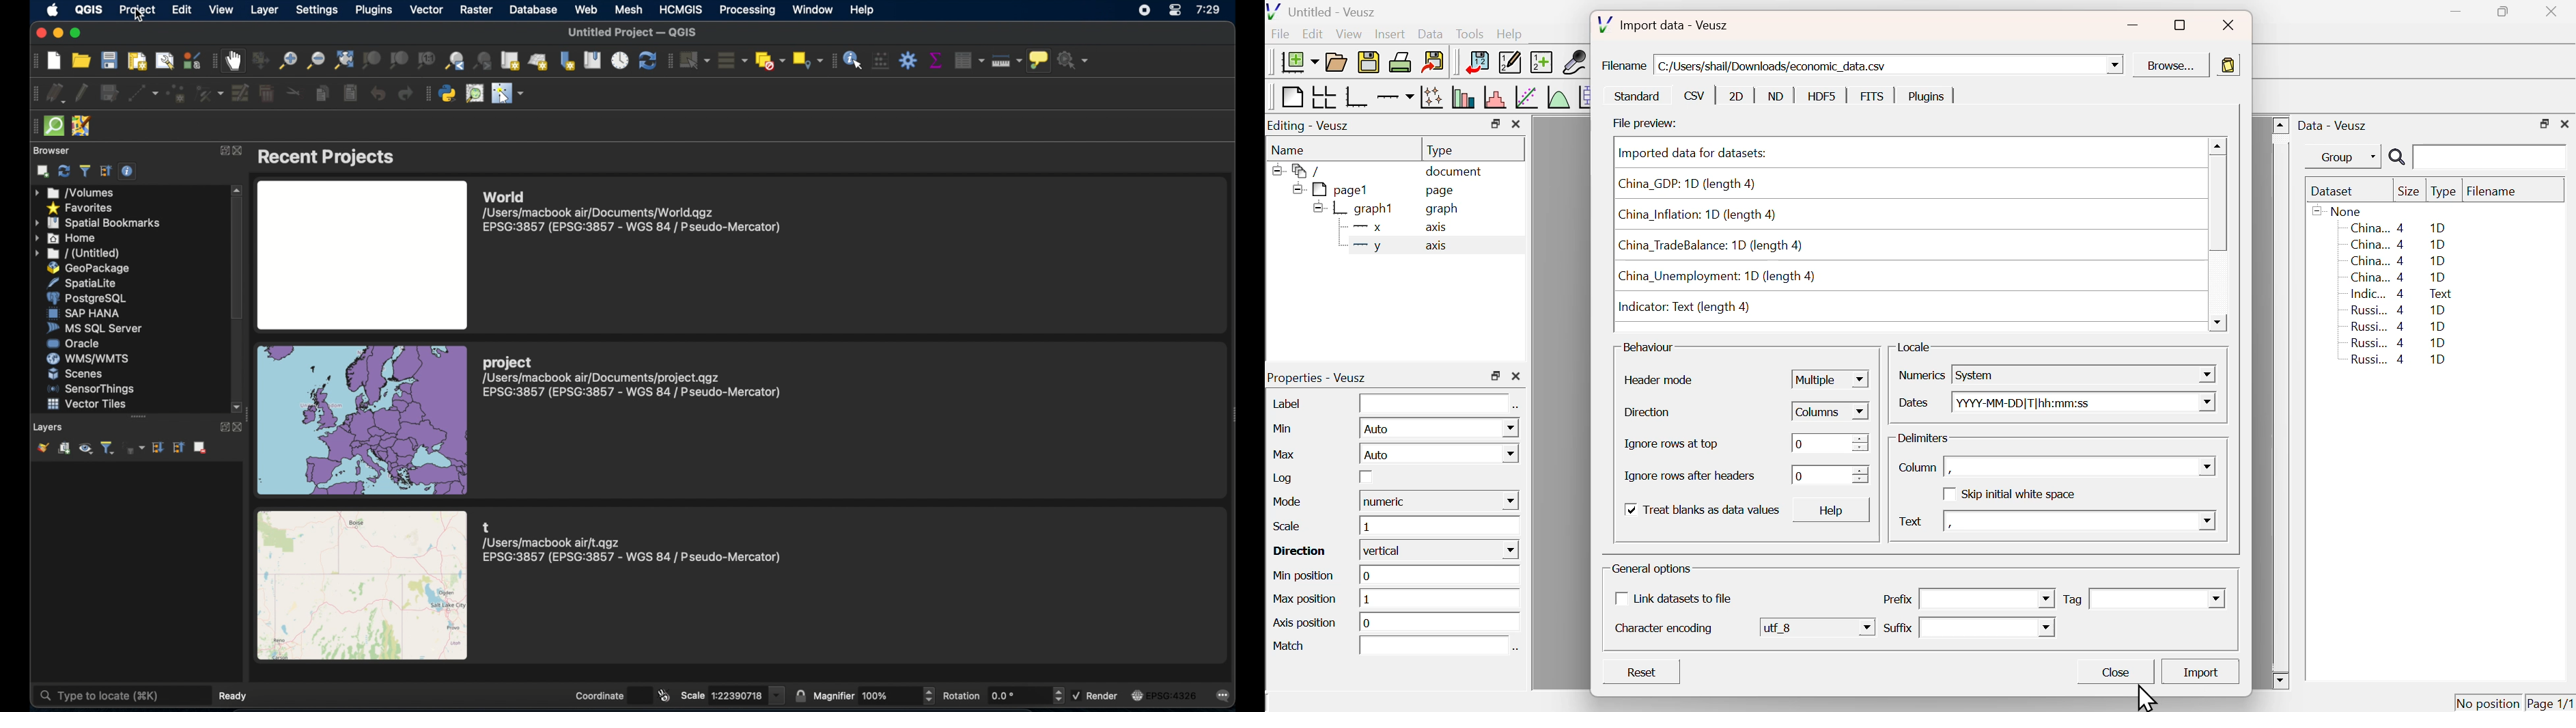  I want to click on open layer styling panel, so click(42, 449).